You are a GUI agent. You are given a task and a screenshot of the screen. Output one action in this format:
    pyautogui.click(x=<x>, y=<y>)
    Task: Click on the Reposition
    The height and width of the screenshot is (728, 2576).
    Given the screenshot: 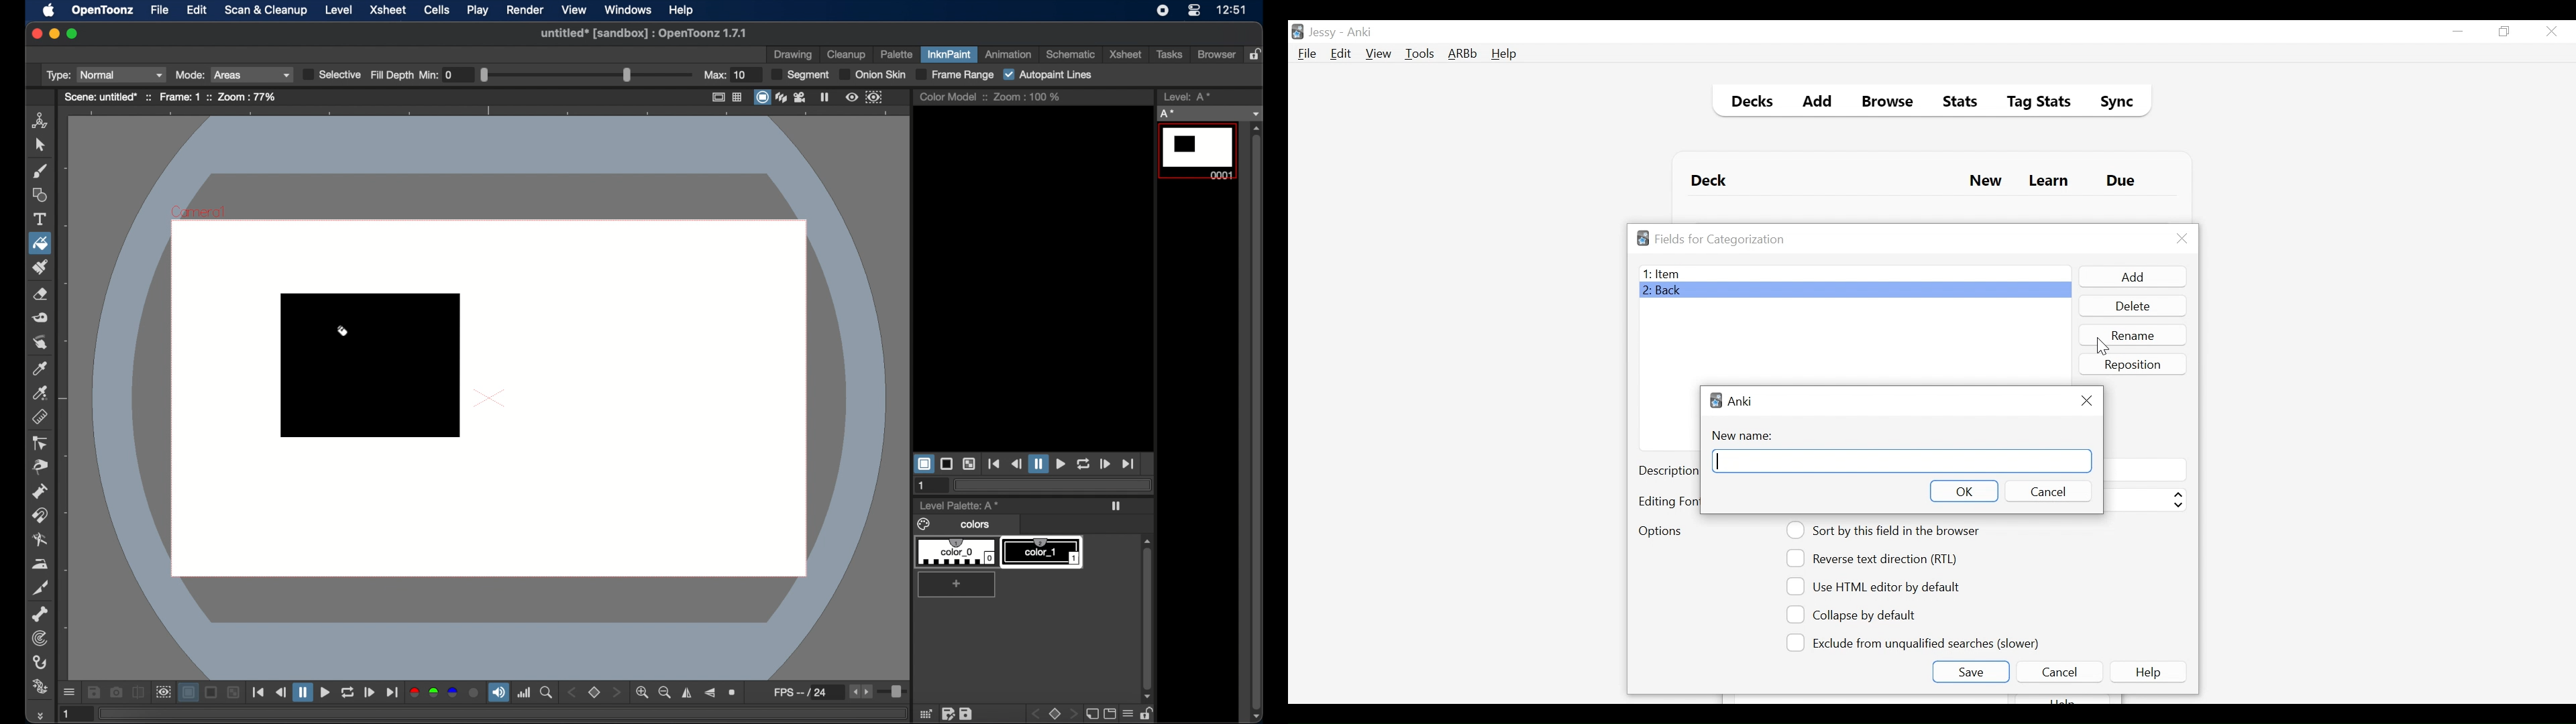 What is the action you would take?
    pyautogui.click(x=2134, y=364)
    